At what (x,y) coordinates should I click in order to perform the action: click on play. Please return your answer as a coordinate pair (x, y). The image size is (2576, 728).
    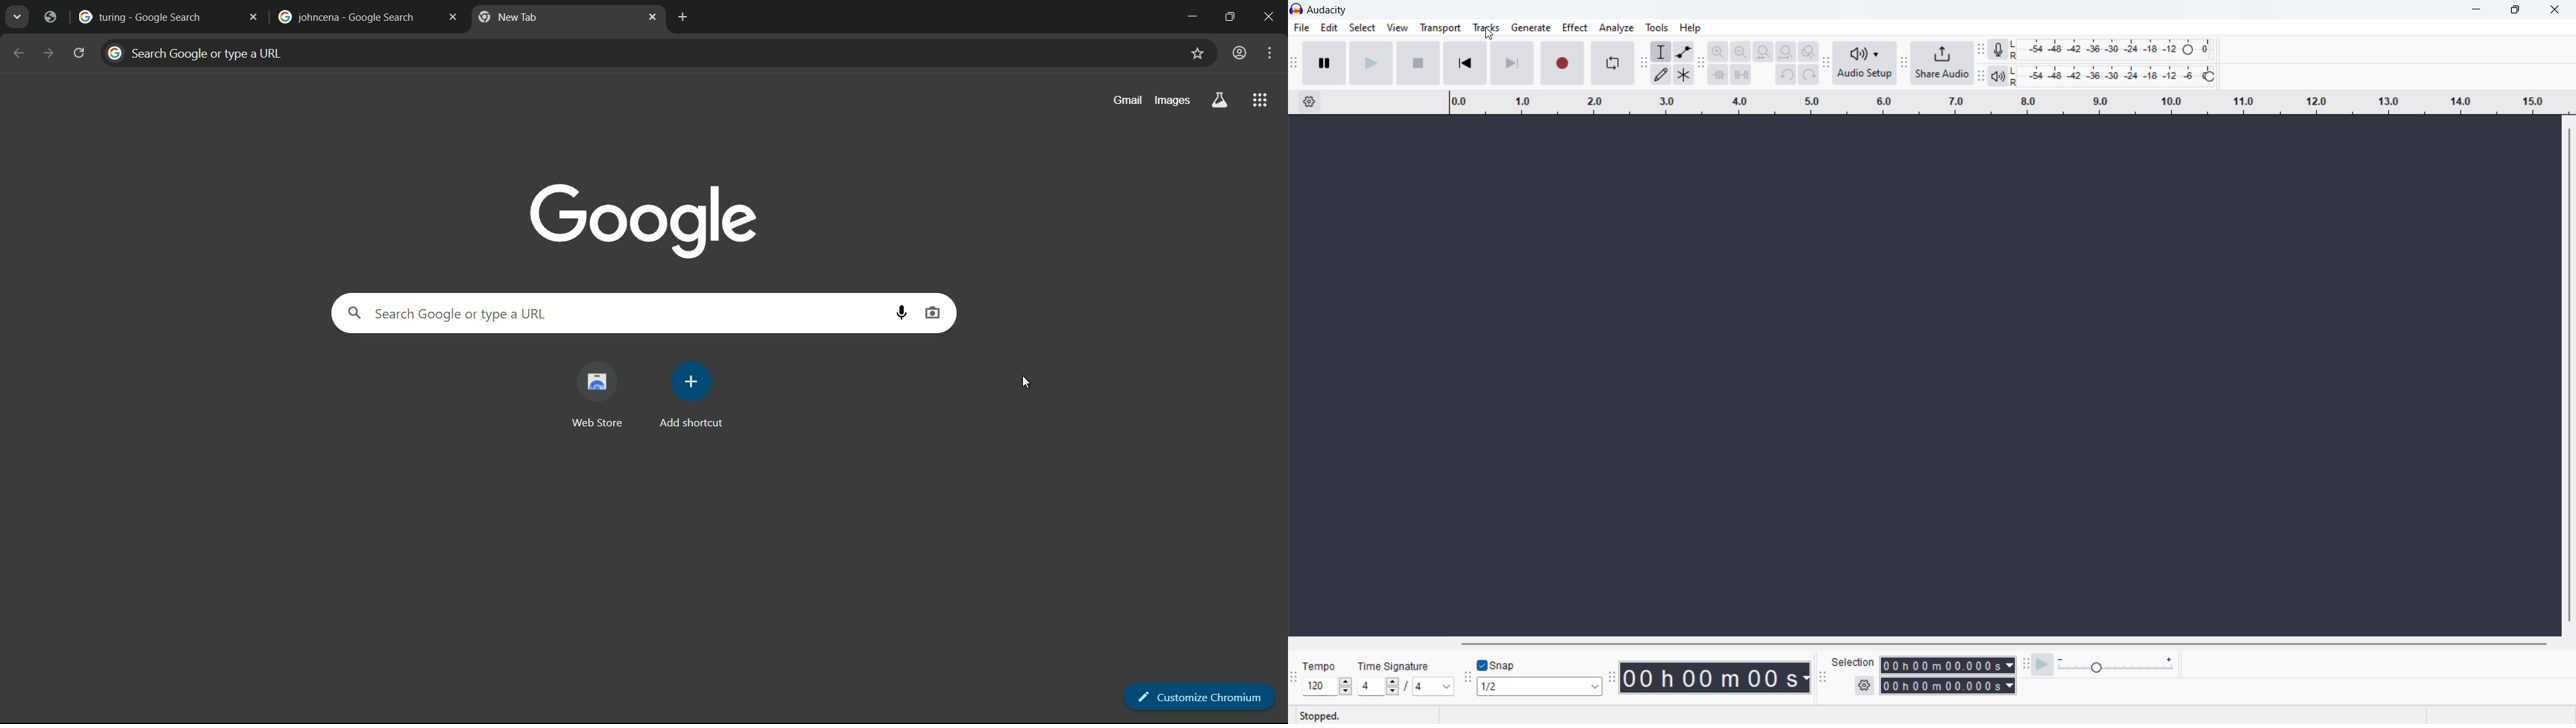
    Looking at the image, I should click on (1371, 62).